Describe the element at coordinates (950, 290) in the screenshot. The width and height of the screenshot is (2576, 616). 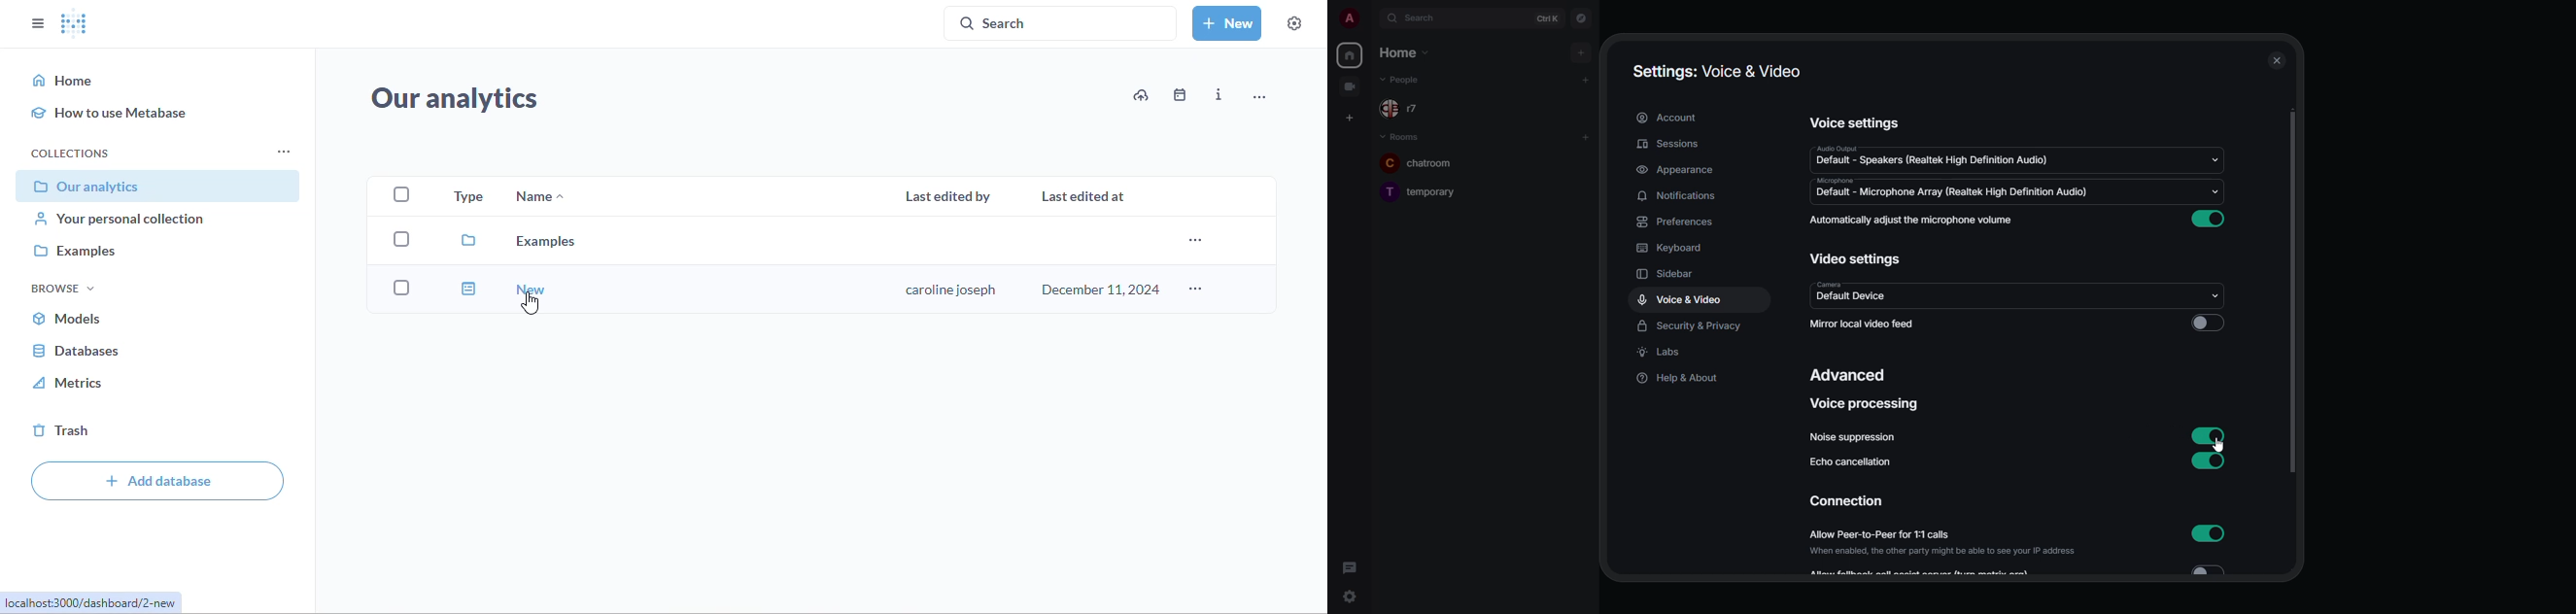
I see `user` at that location.